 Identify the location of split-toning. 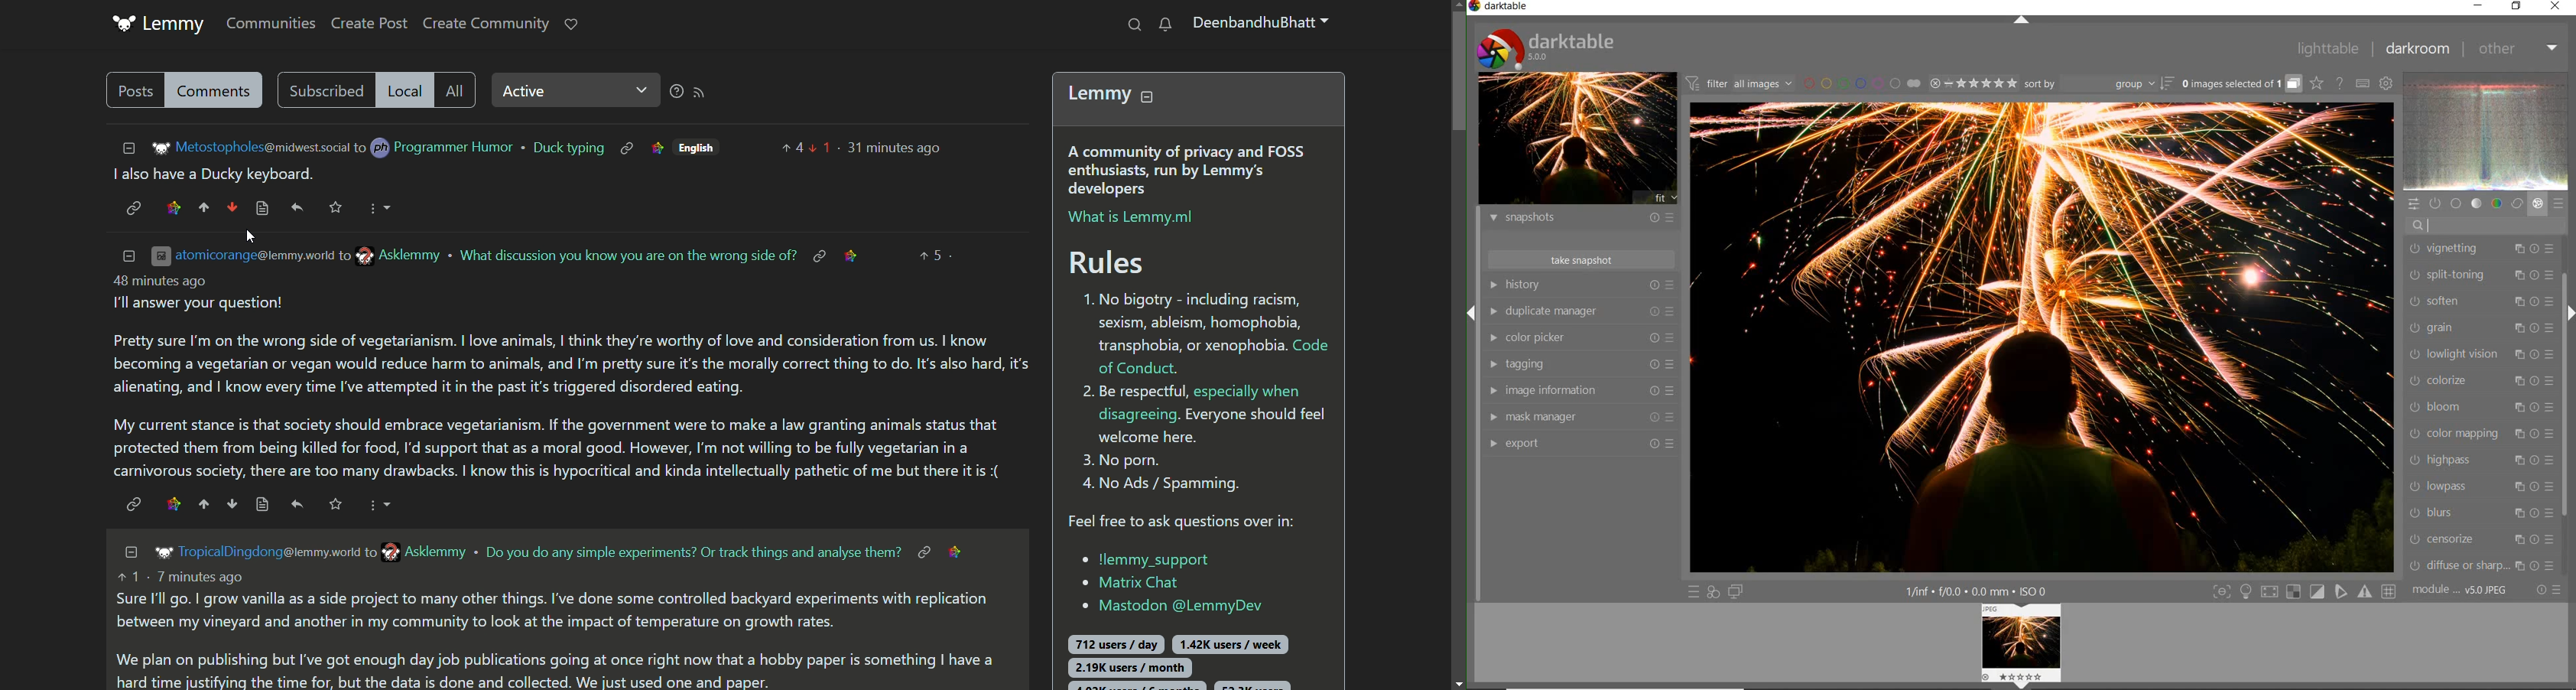
(2481, 275).